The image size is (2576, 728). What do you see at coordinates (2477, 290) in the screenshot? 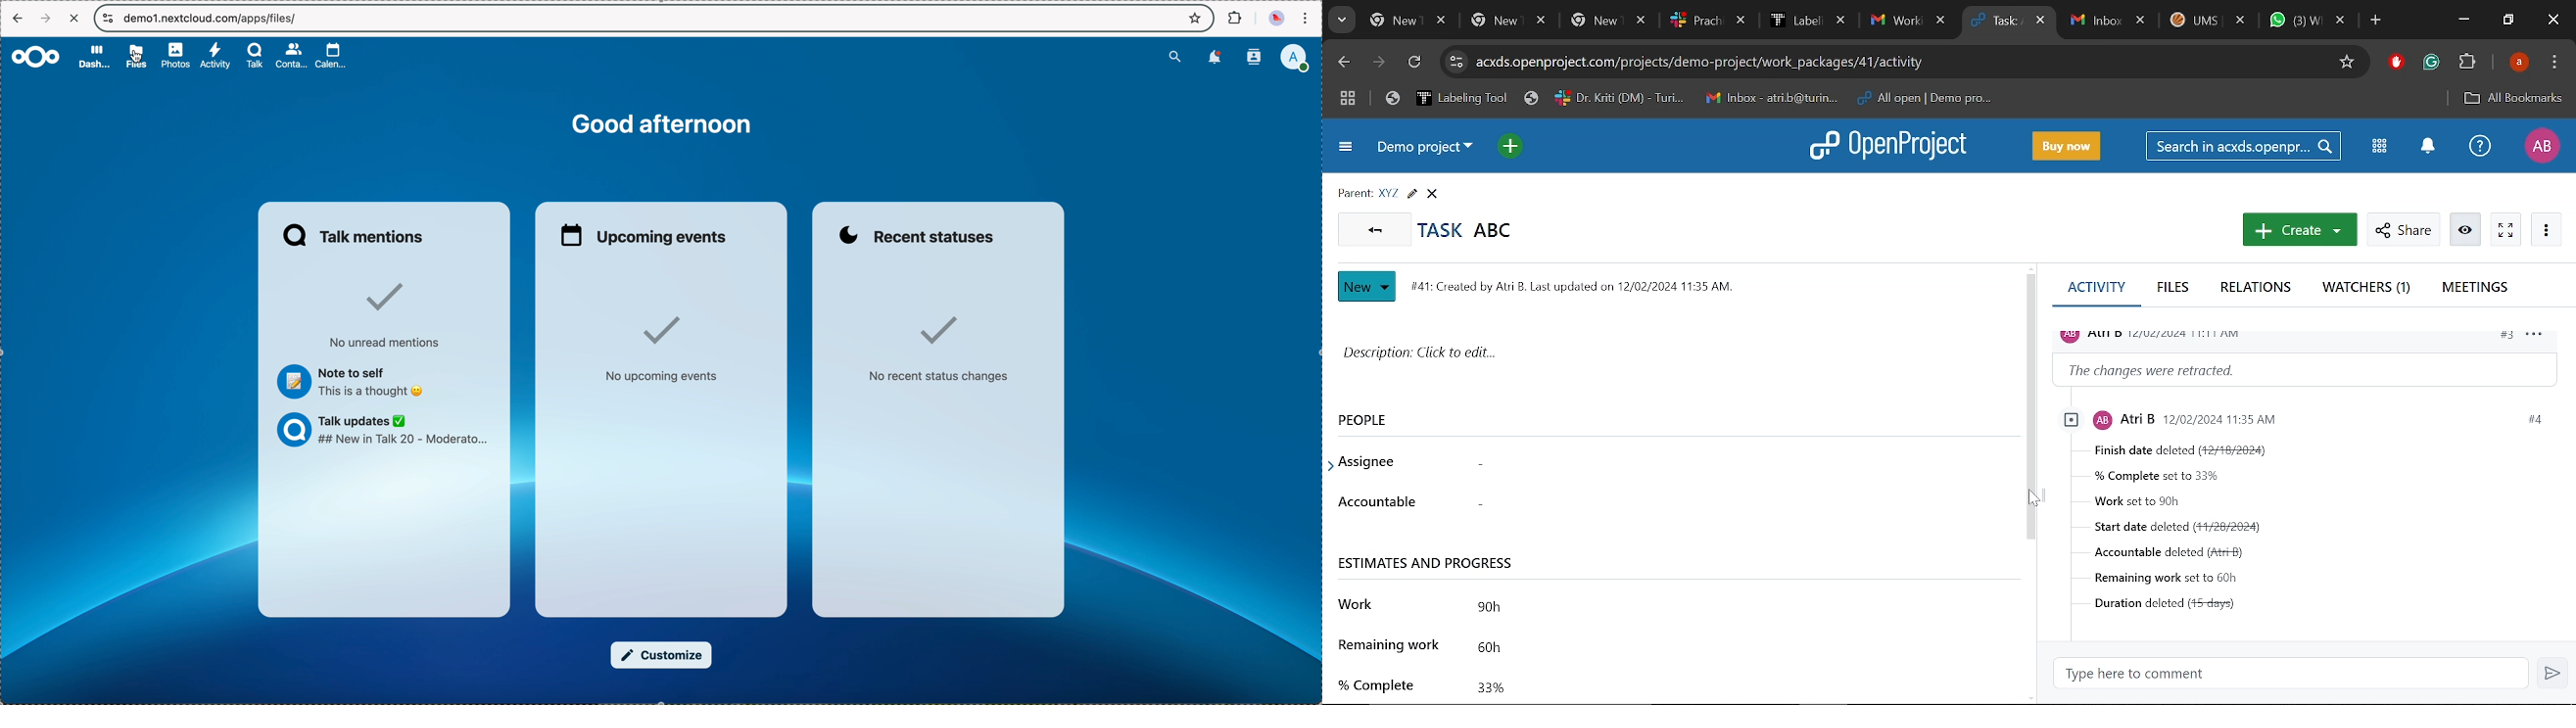
I see `Meetings` at bounding box center [2477, 290].